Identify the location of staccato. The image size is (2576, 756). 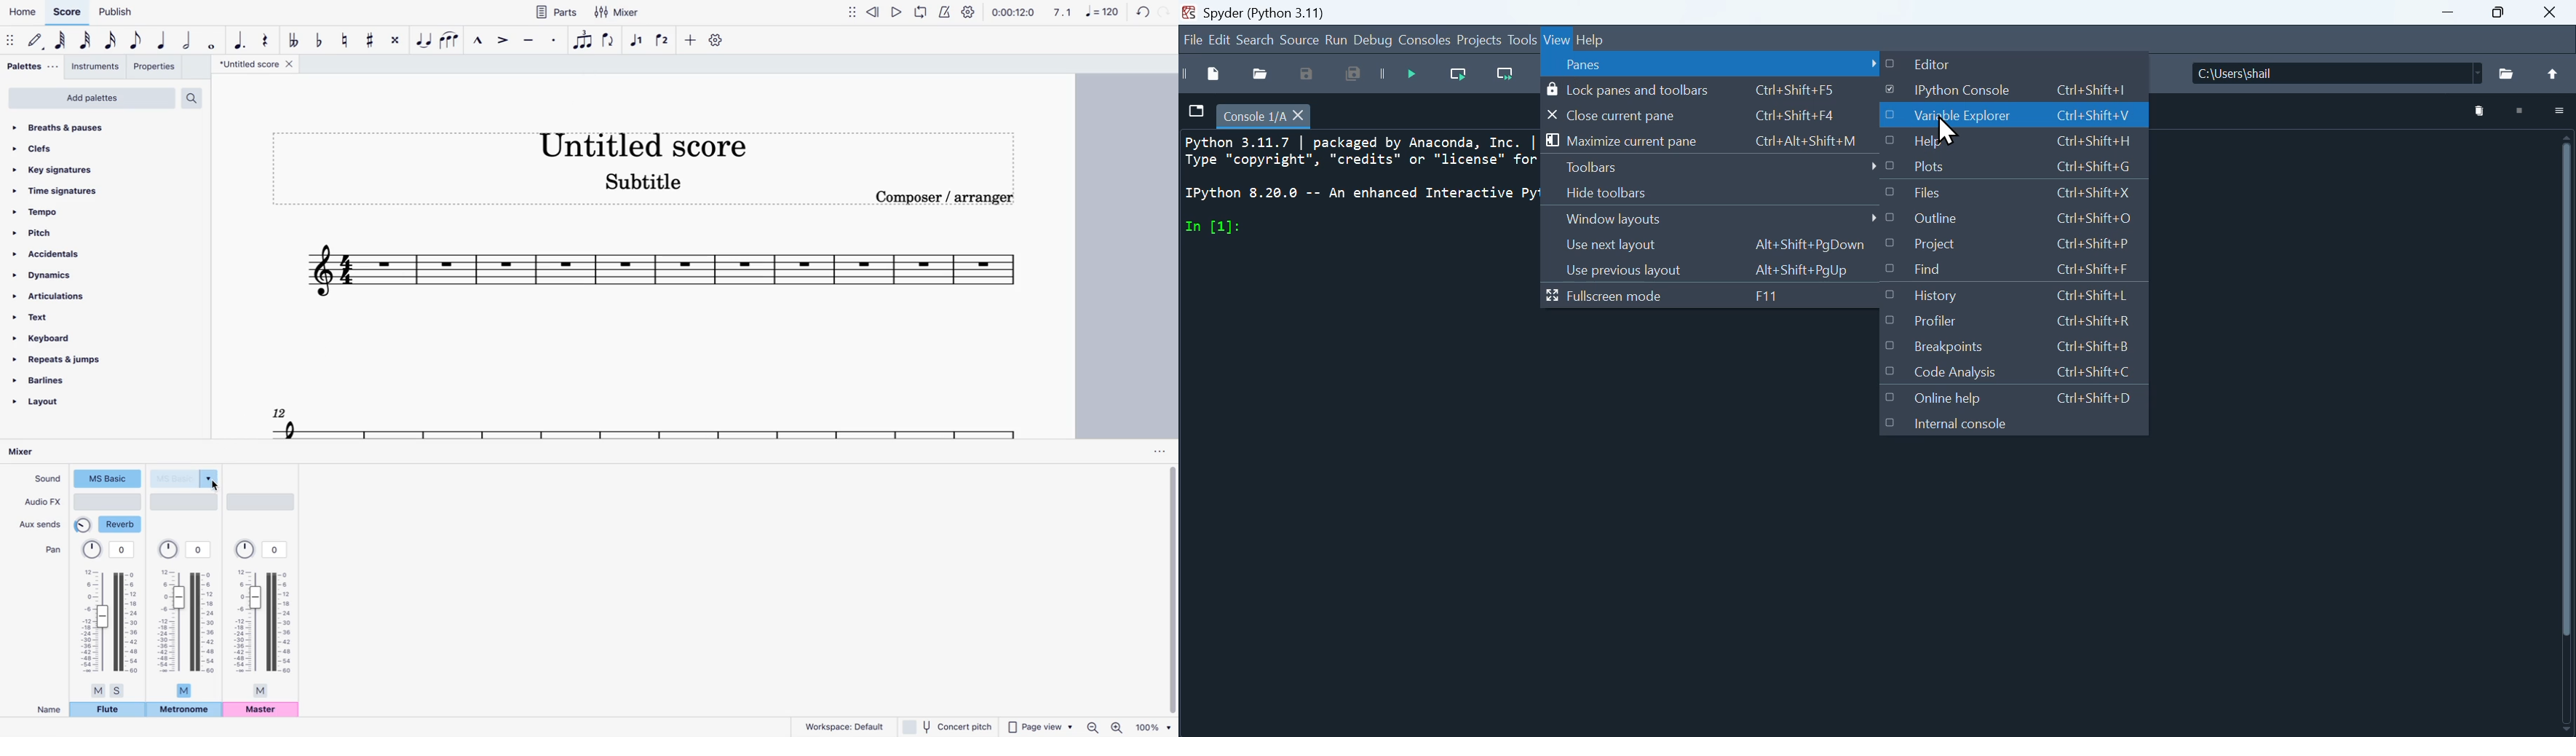
(553, 44).